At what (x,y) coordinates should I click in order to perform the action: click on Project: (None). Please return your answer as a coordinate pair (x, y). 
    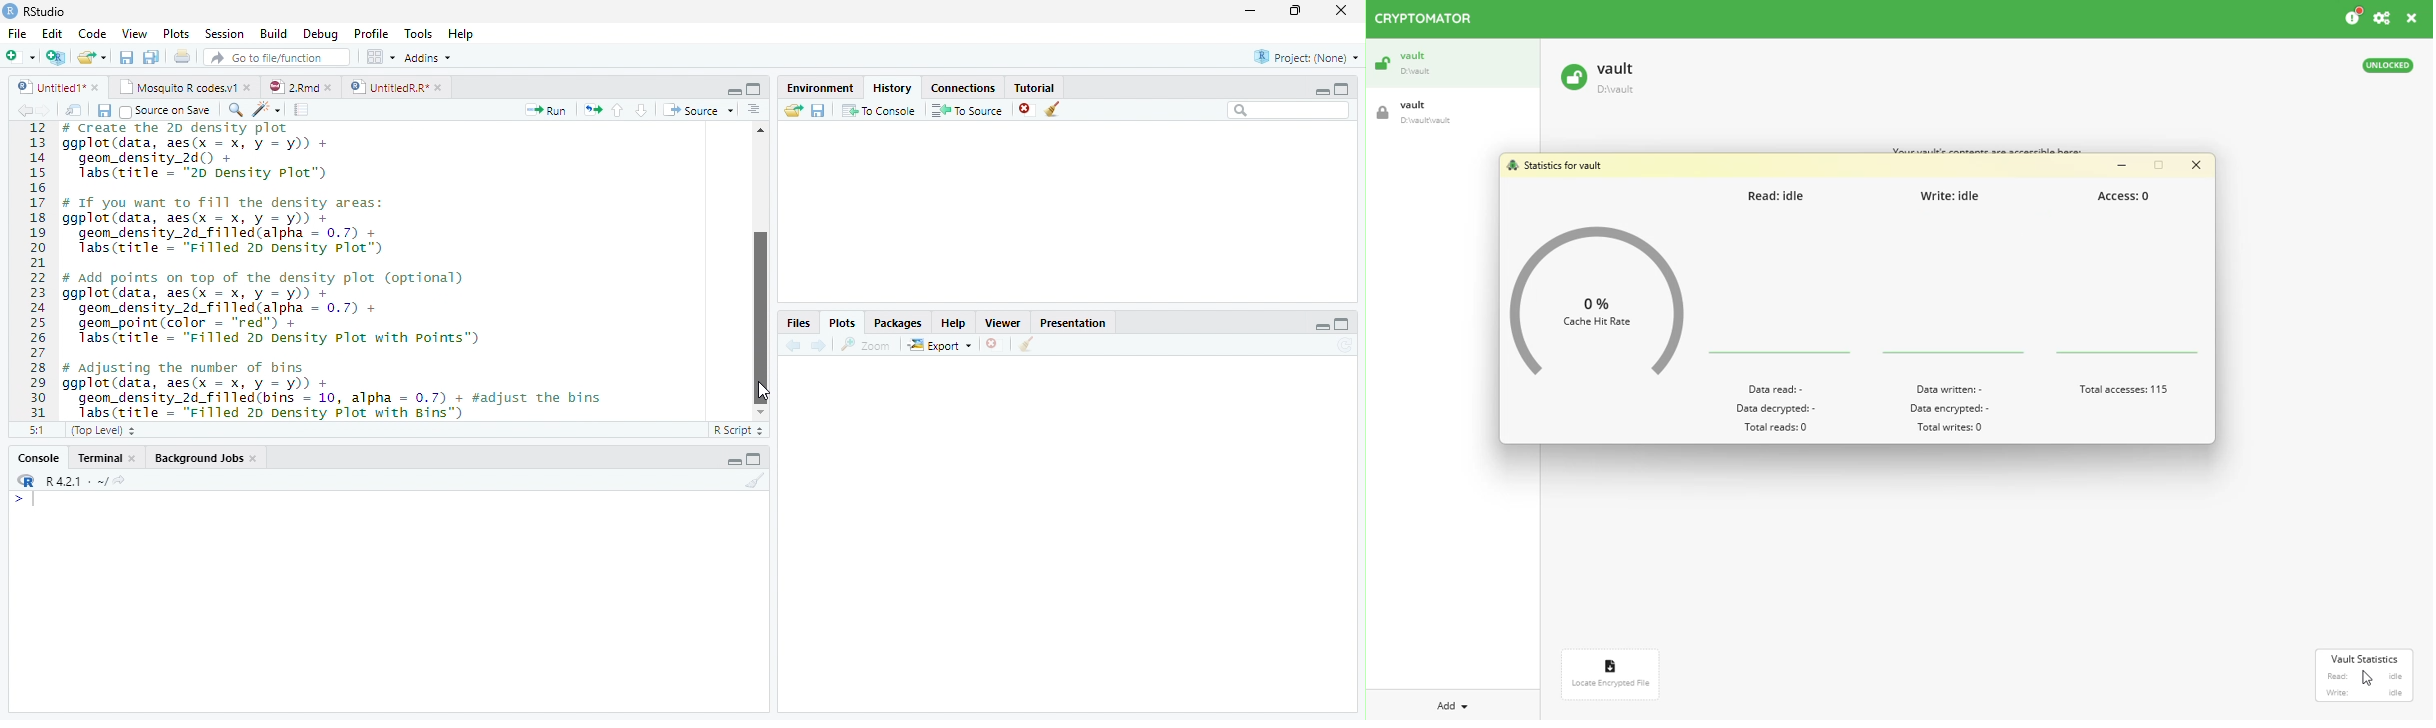
    Looking at the image, I should click on (1305, 57).